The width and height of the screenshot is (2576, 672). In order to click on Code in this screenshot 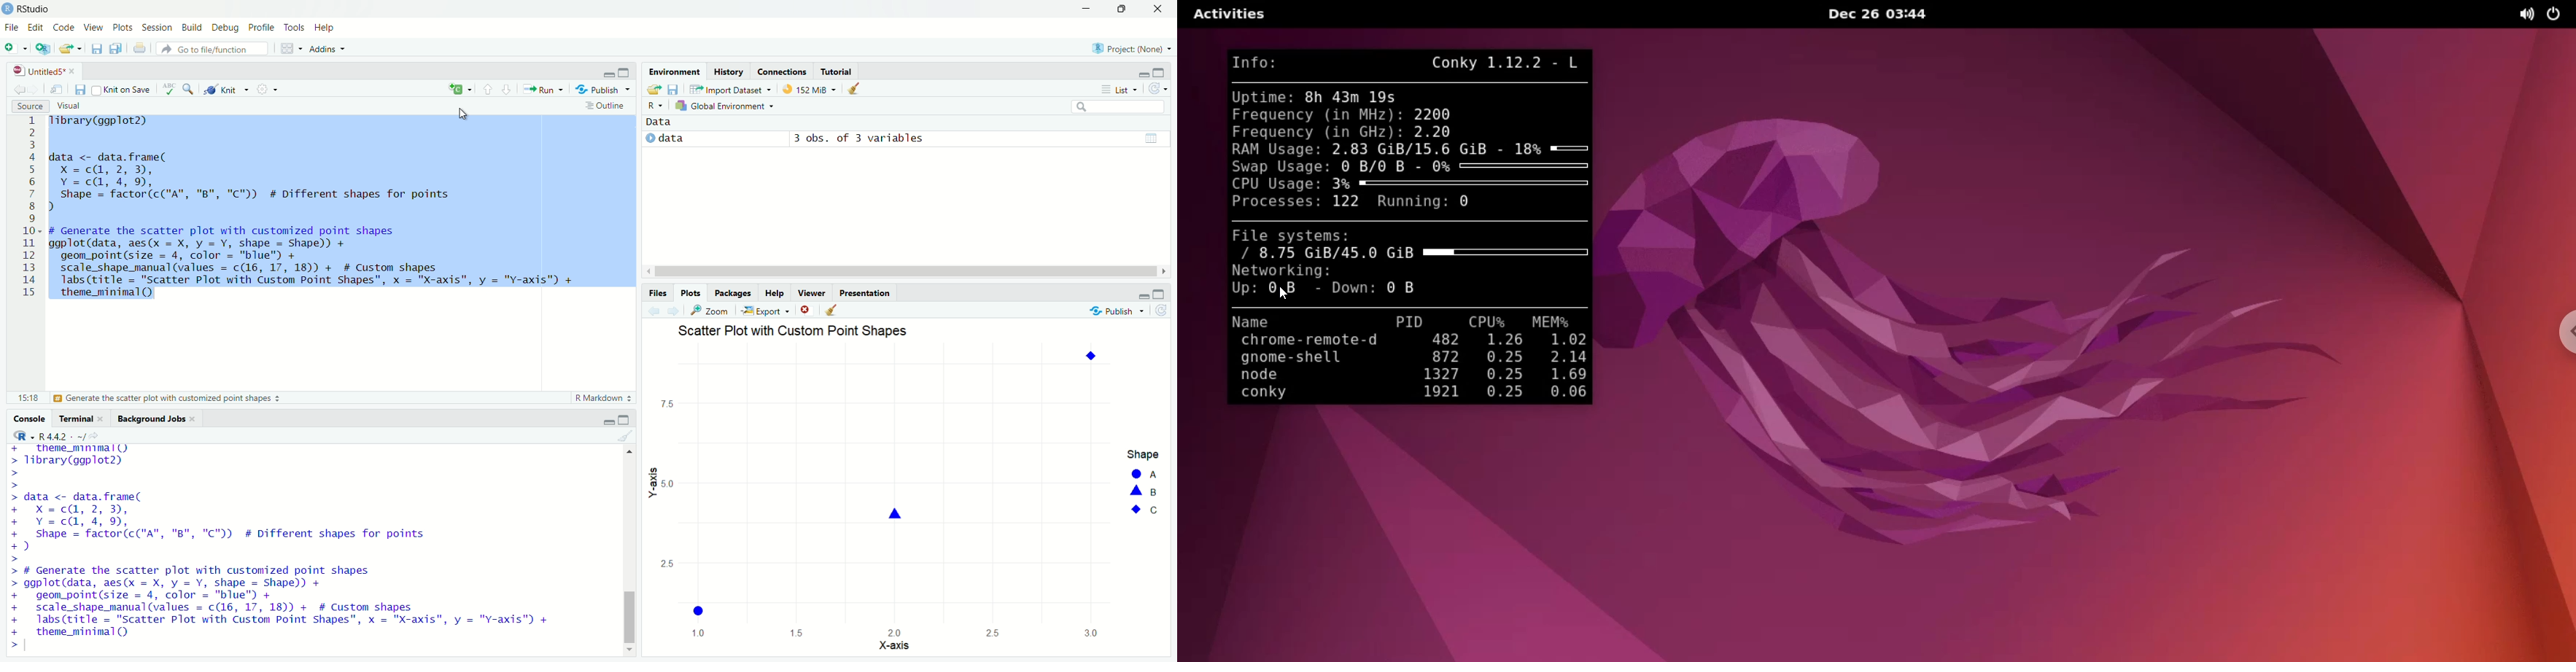, I will do `click(63, 26)`.